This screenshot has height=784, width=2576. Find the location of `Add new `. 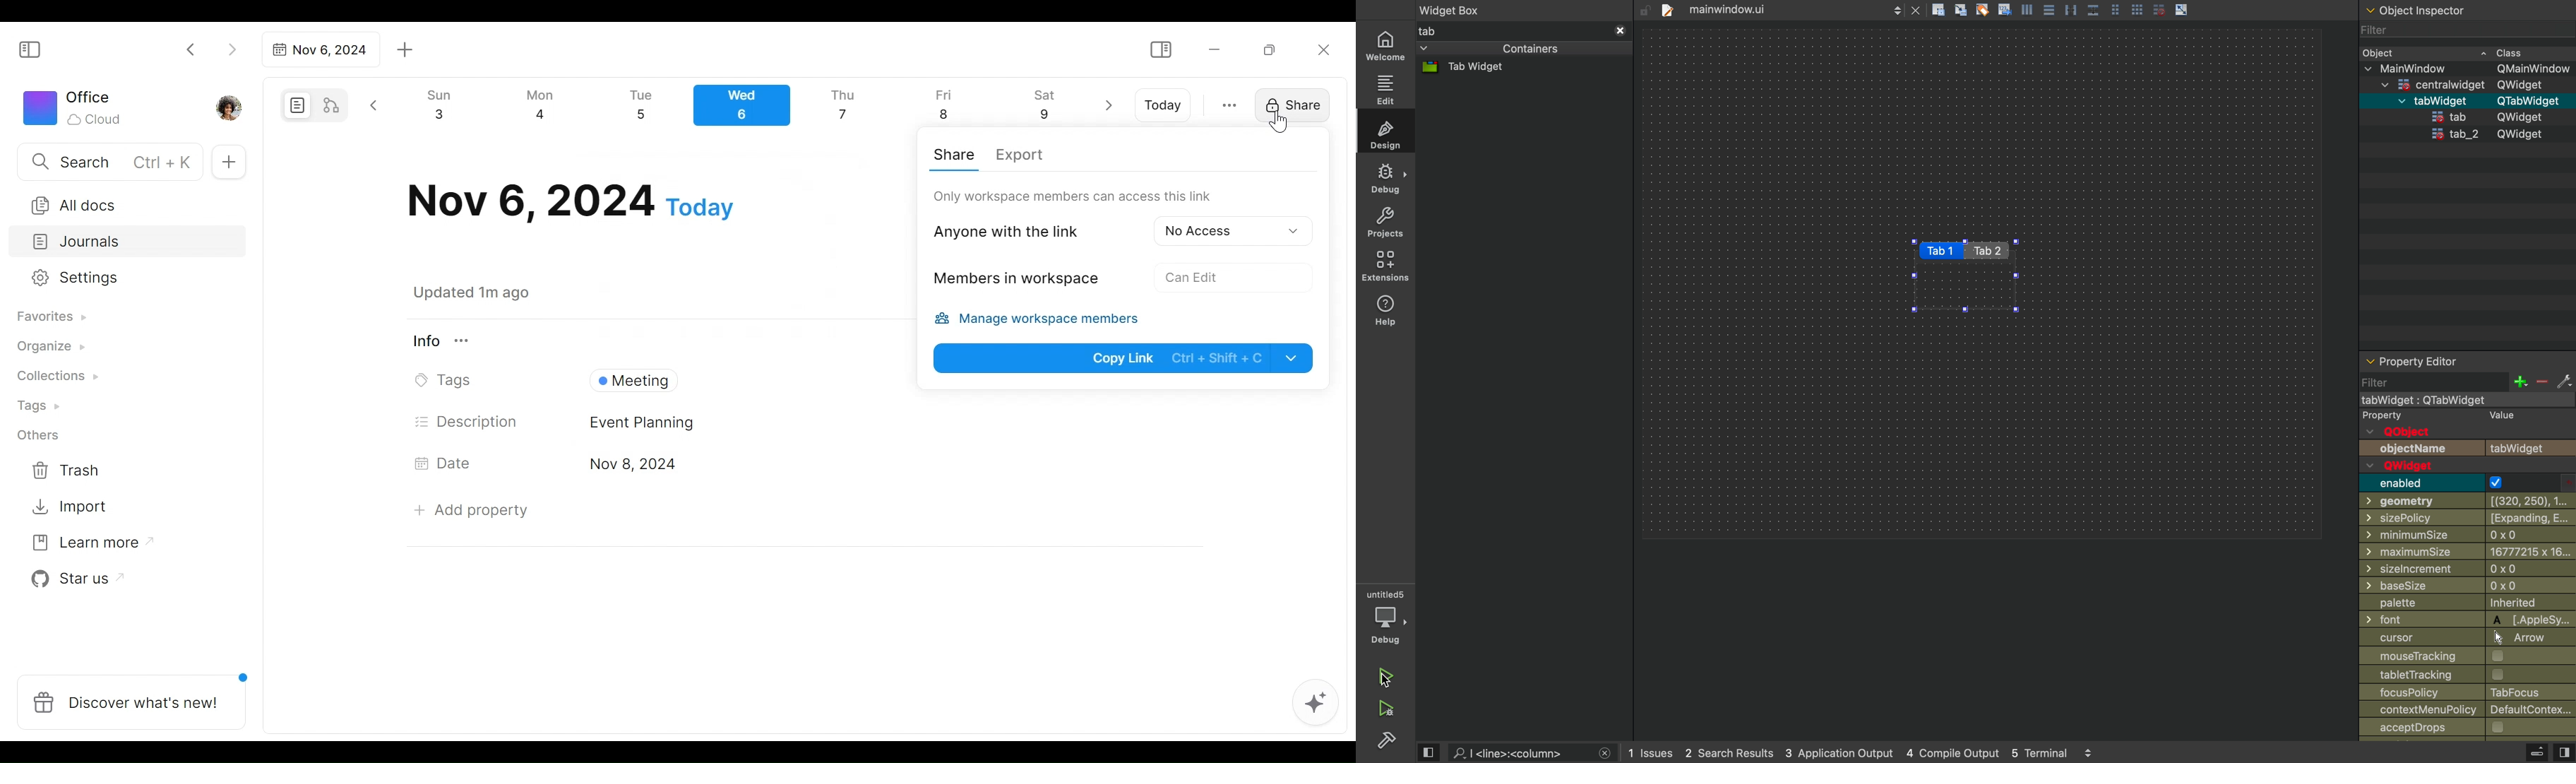

Add new  is located at coordinates (227, 162).